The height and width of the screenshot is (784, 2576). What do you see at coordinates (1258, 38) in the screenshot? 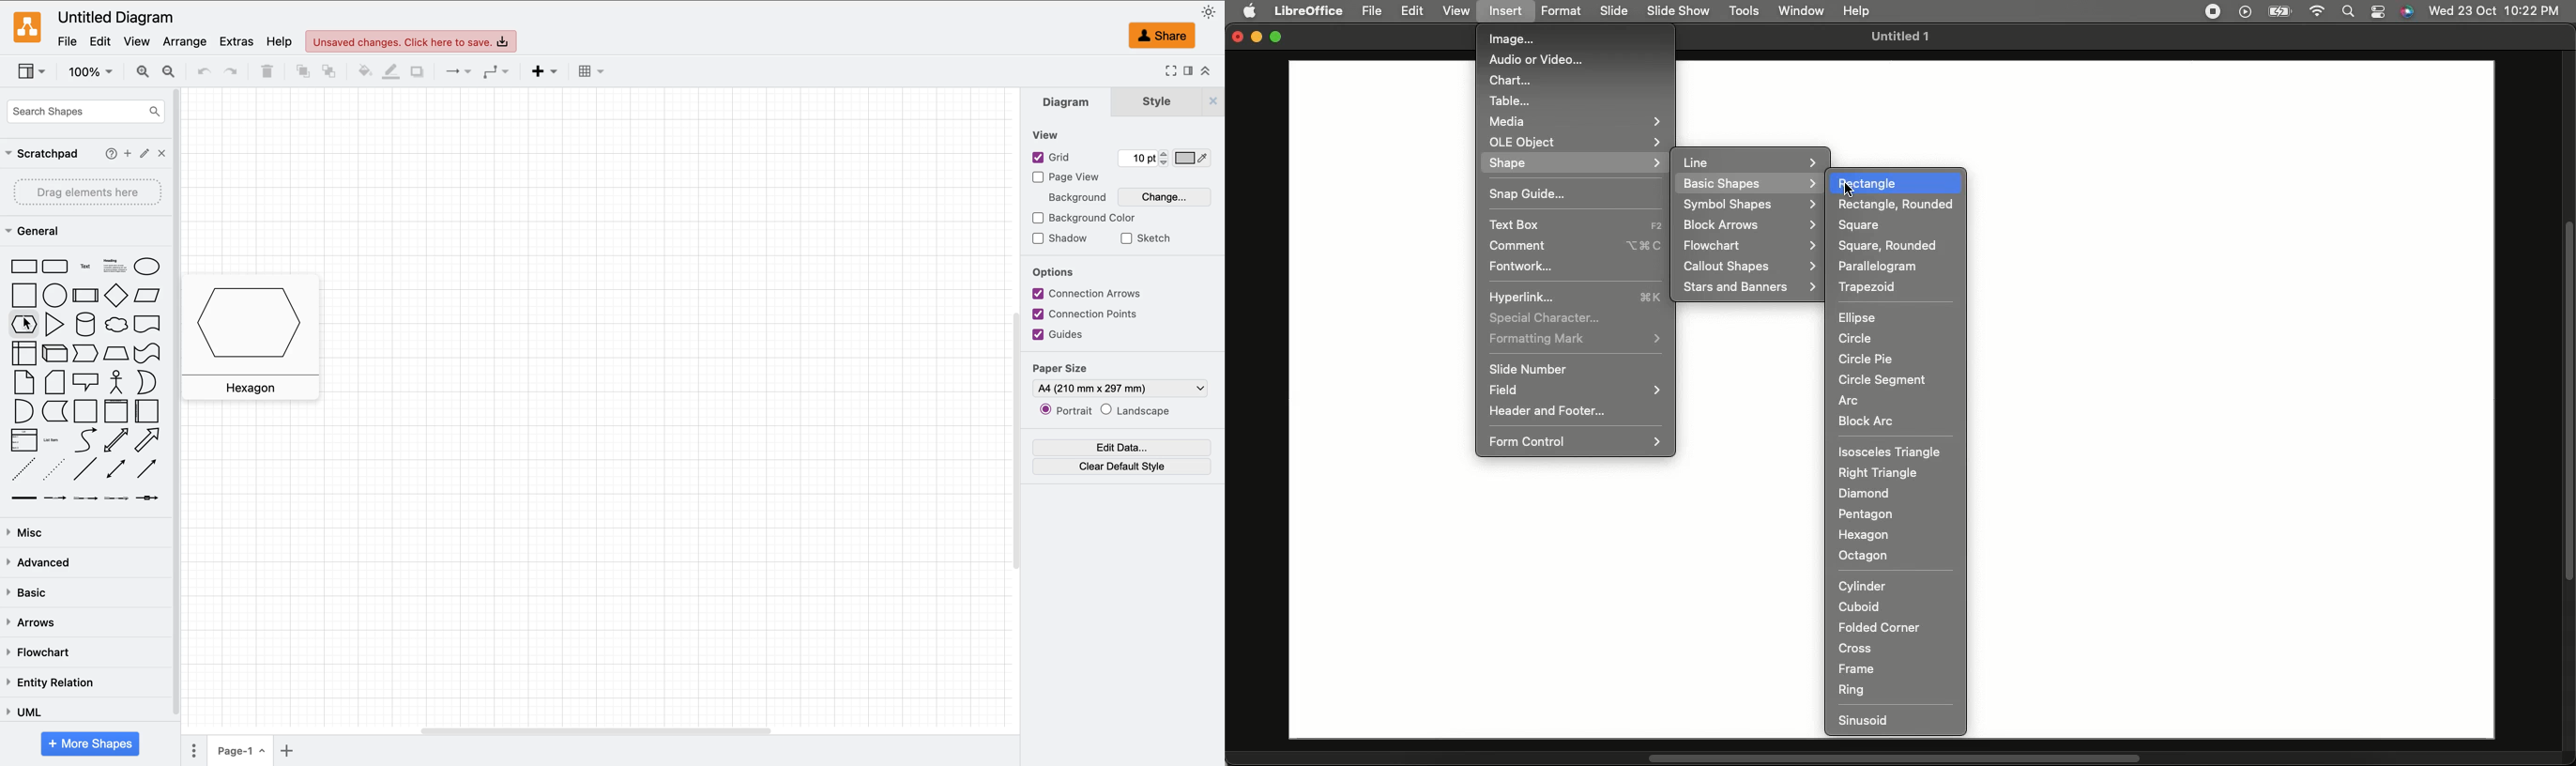
I see `Minimize` at bounding box center [1258, 38].